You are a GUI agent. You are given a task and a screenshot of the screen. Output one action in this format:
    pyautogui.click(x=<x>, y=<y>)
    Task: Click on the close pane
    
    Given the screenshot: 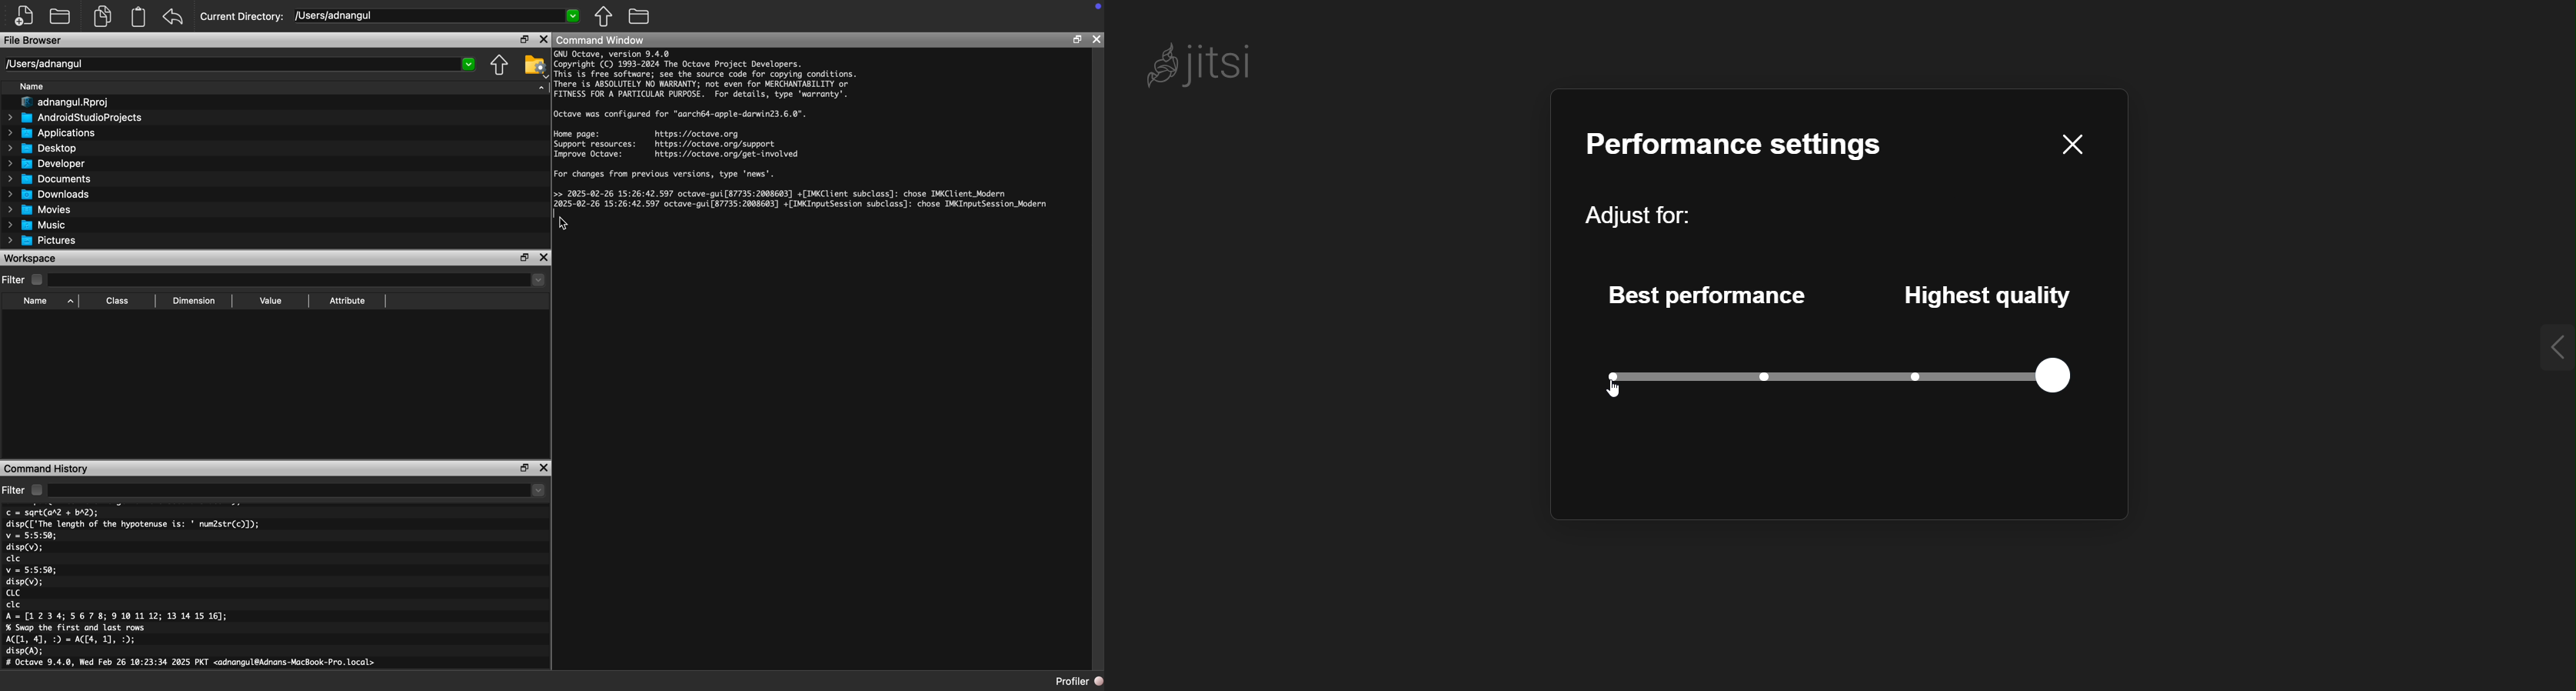 What is the action you would take?
    pyautogui.click(x=2069, y=143)
    